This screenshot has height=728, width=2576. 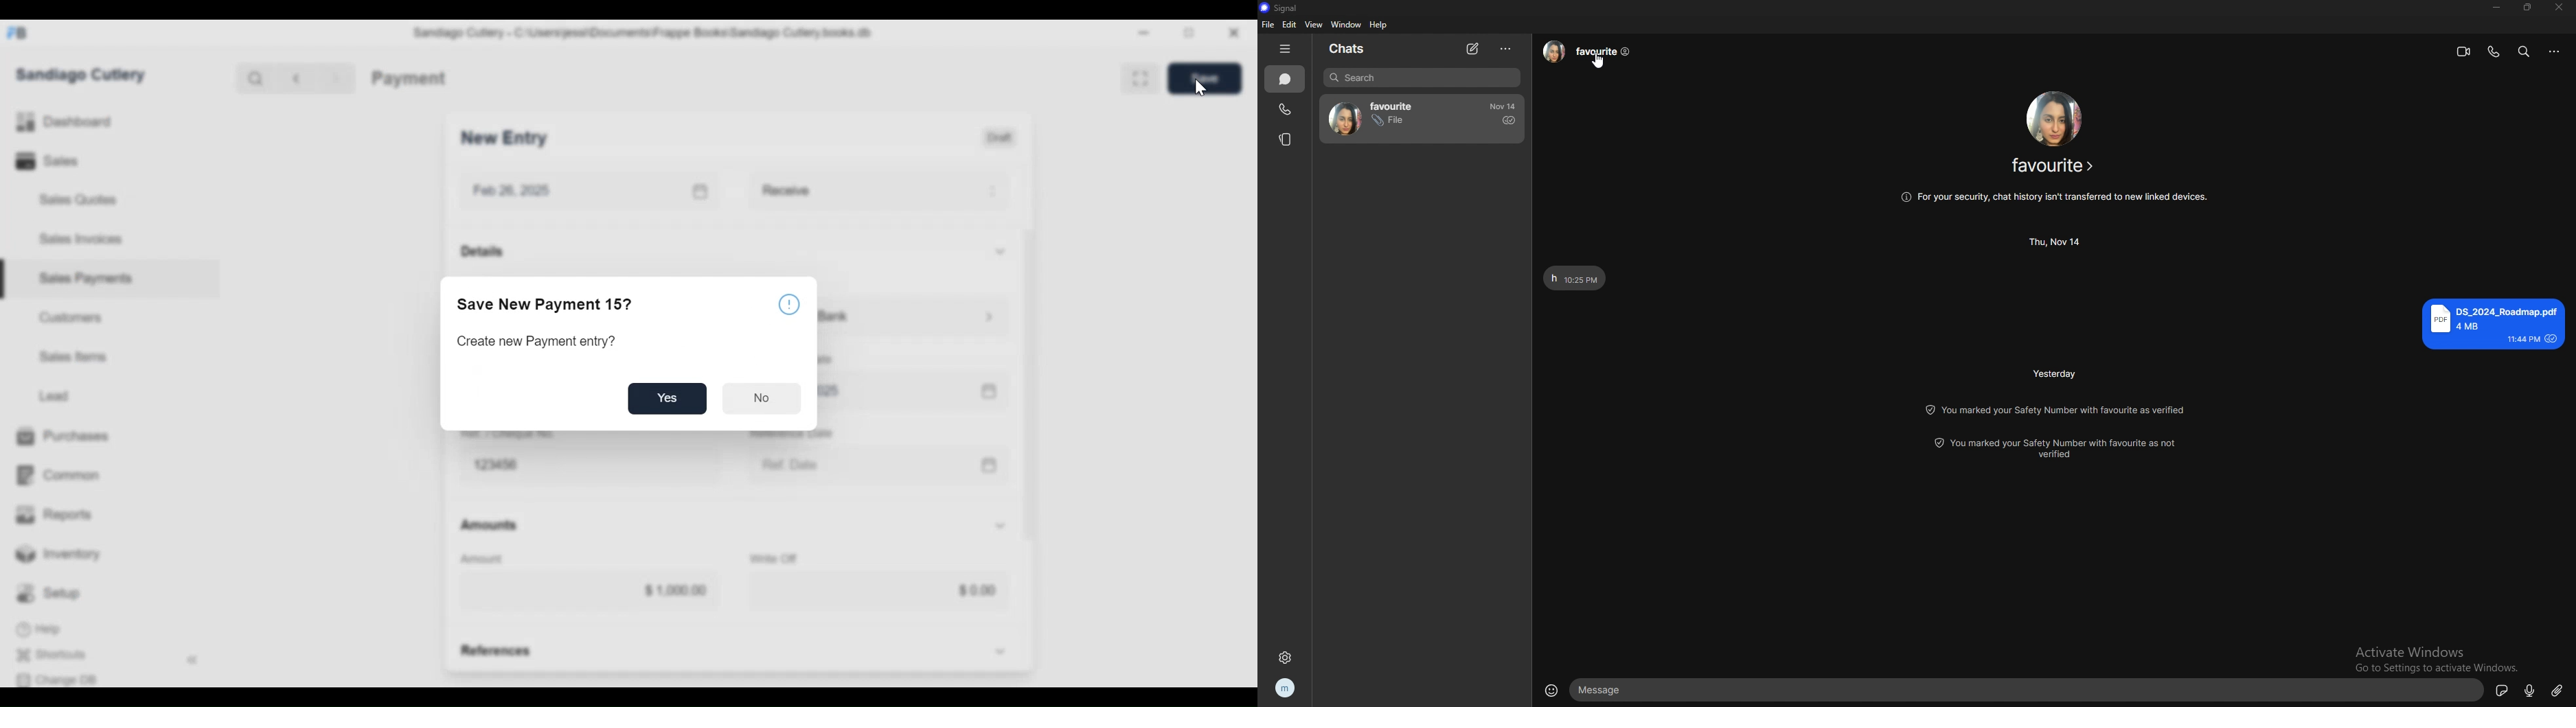 I want to click on options, so click(x=1504, y=49).